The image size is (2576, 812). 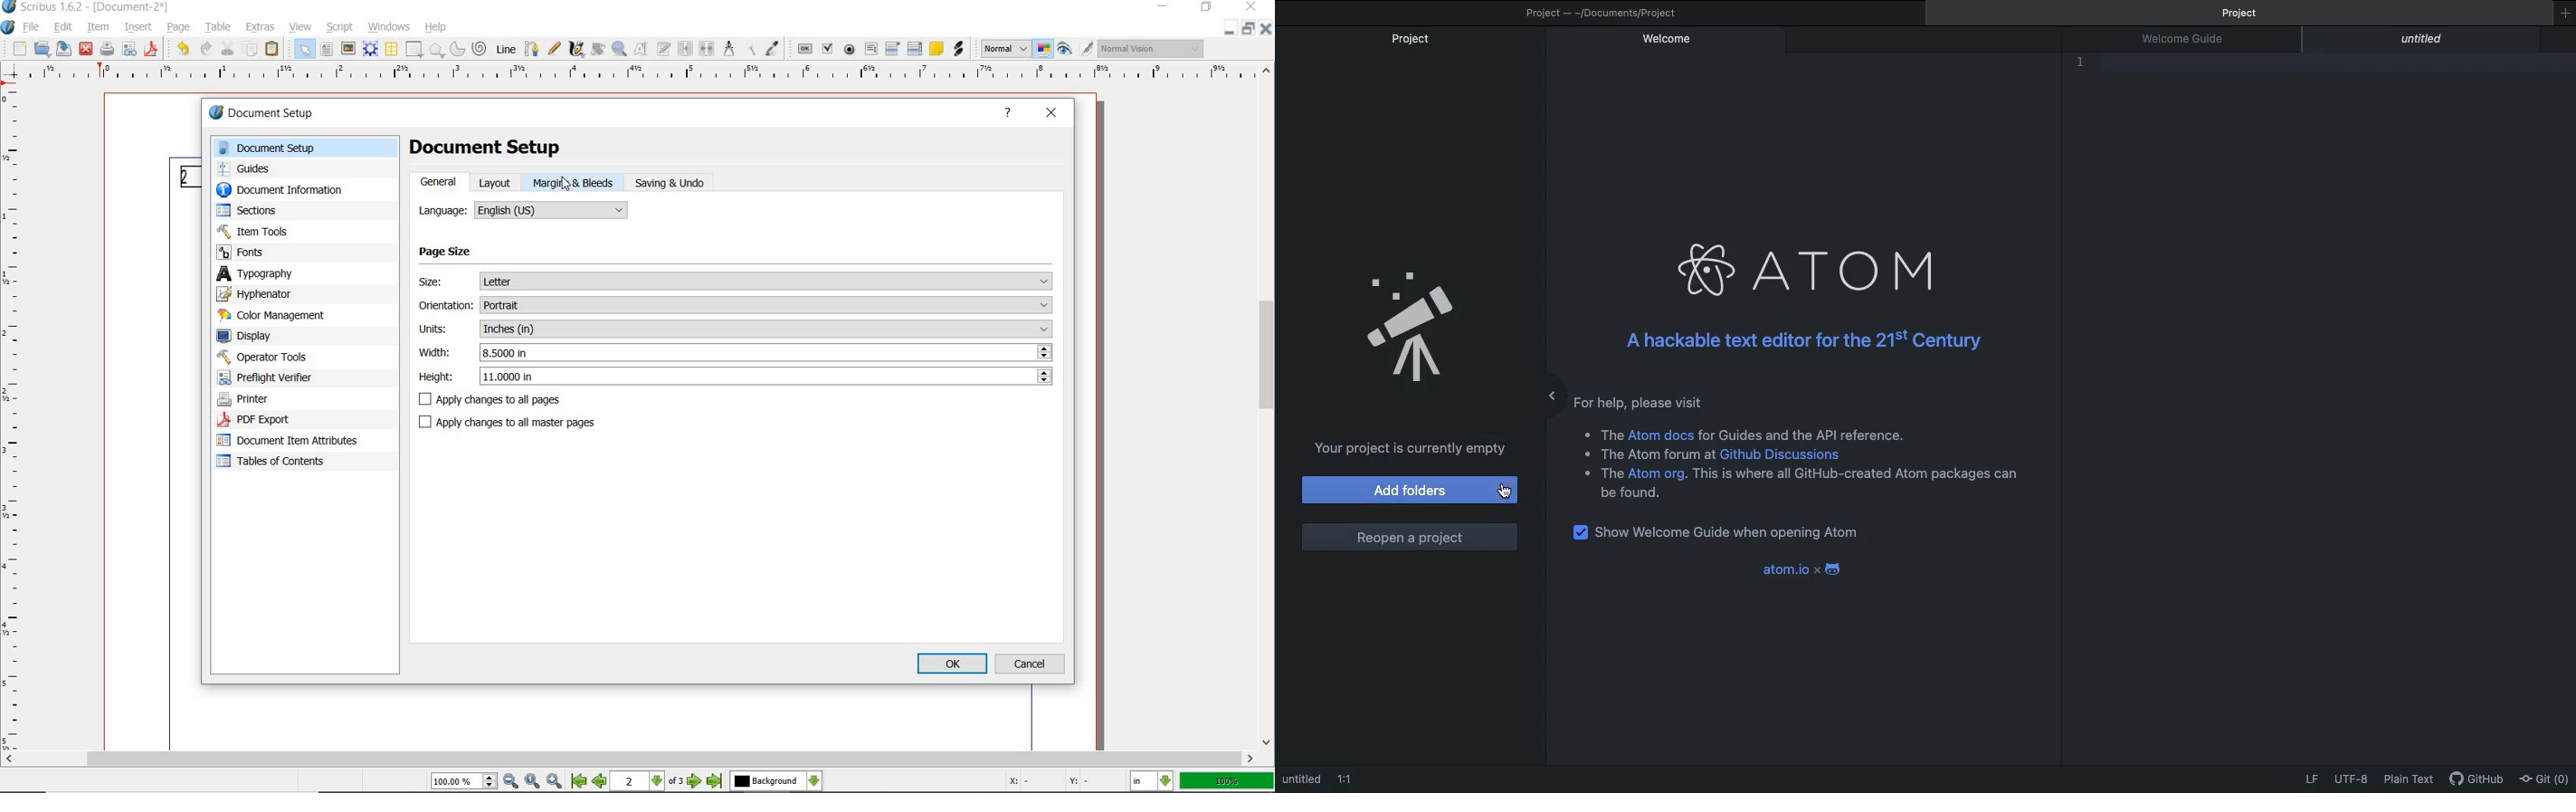 What do you see at coordinates (752, 50) in the screenshot?
I see `copy item properties` at bounding box center [752, 50].